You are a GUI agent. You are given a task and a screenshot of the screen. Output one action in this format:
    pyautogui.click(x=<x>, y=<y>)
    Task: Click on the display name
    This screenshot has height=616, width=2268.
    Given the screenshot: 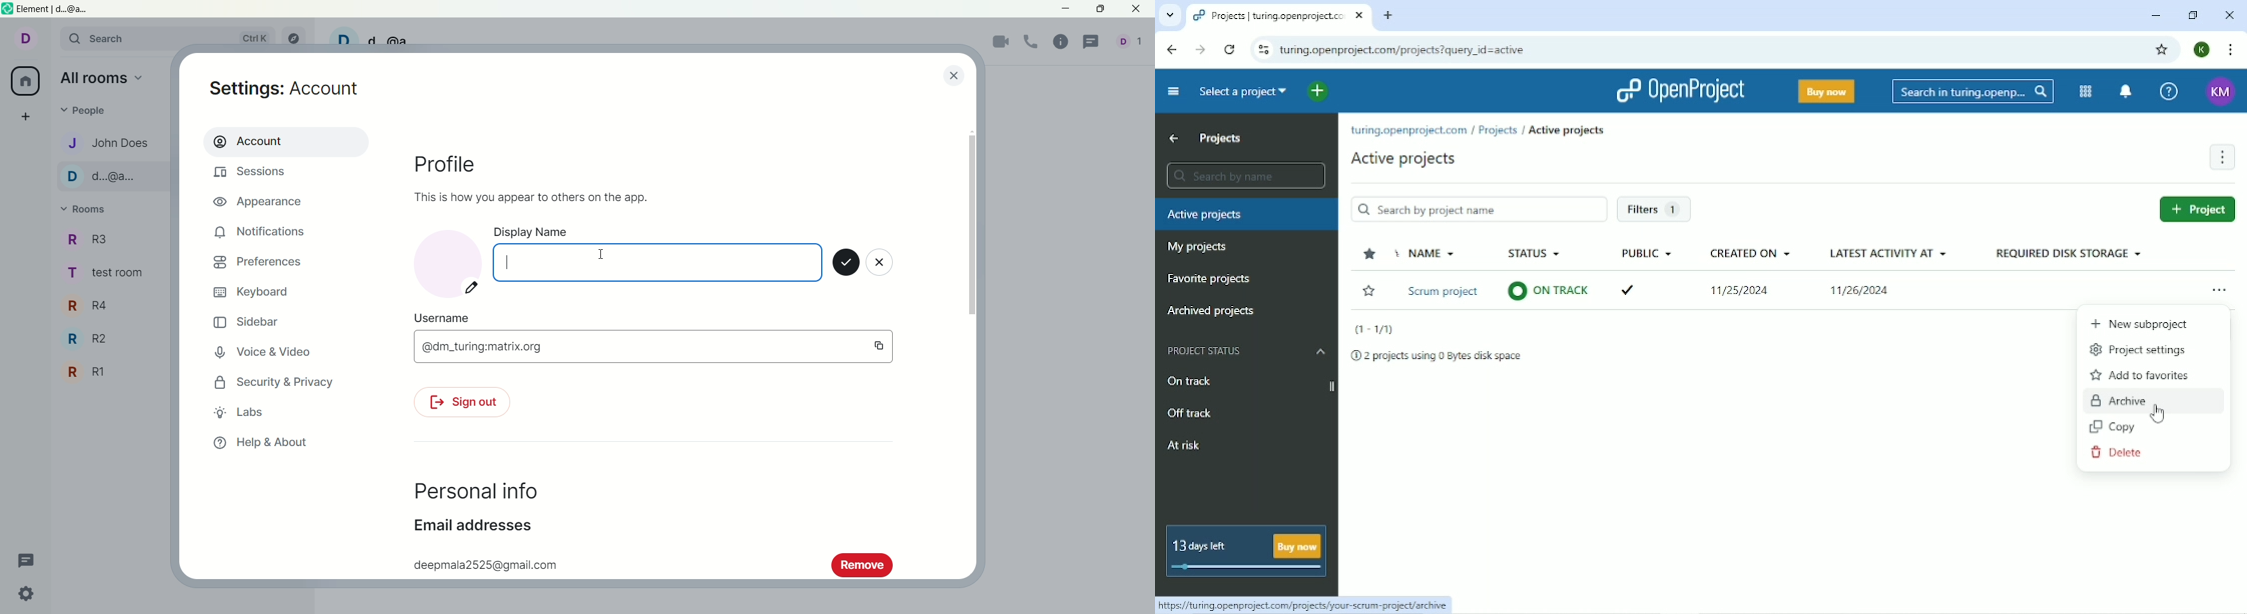 What is the action you would take?
    pyautogui.click(x=656, y=253)
    